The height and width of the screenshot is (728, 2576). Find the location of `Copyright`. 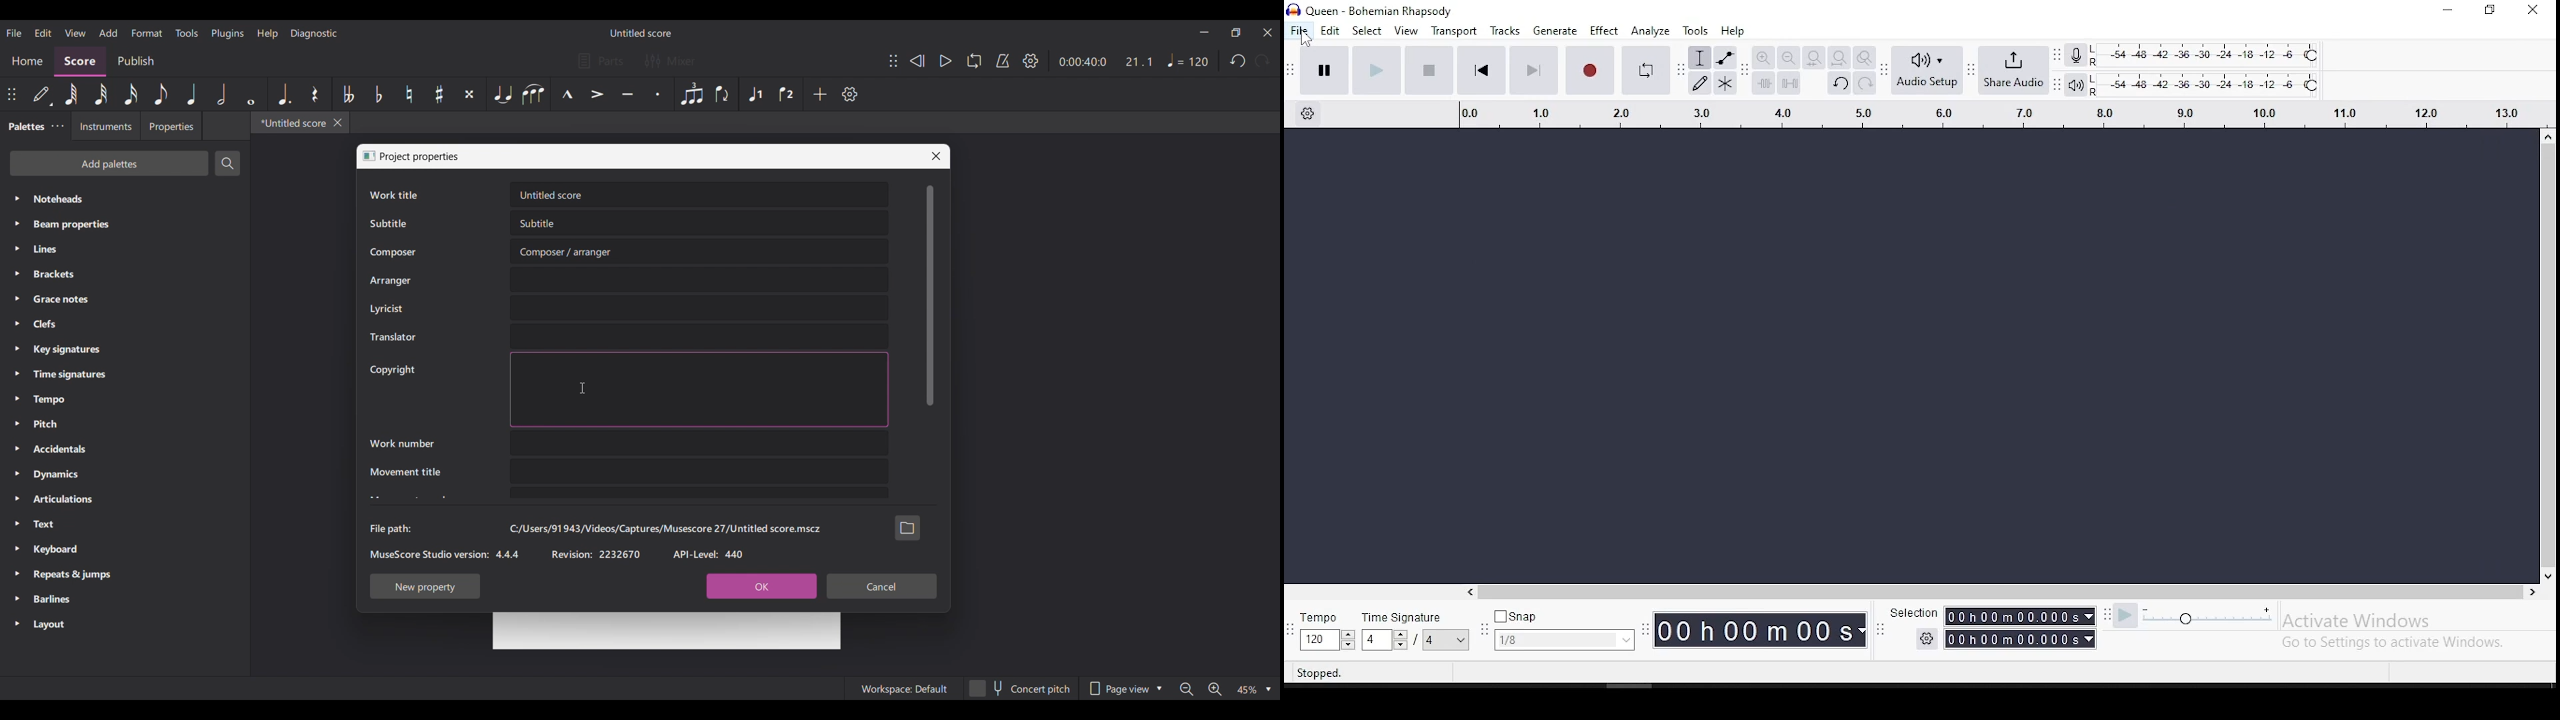

Copyright is located at coordinates (392, 370).